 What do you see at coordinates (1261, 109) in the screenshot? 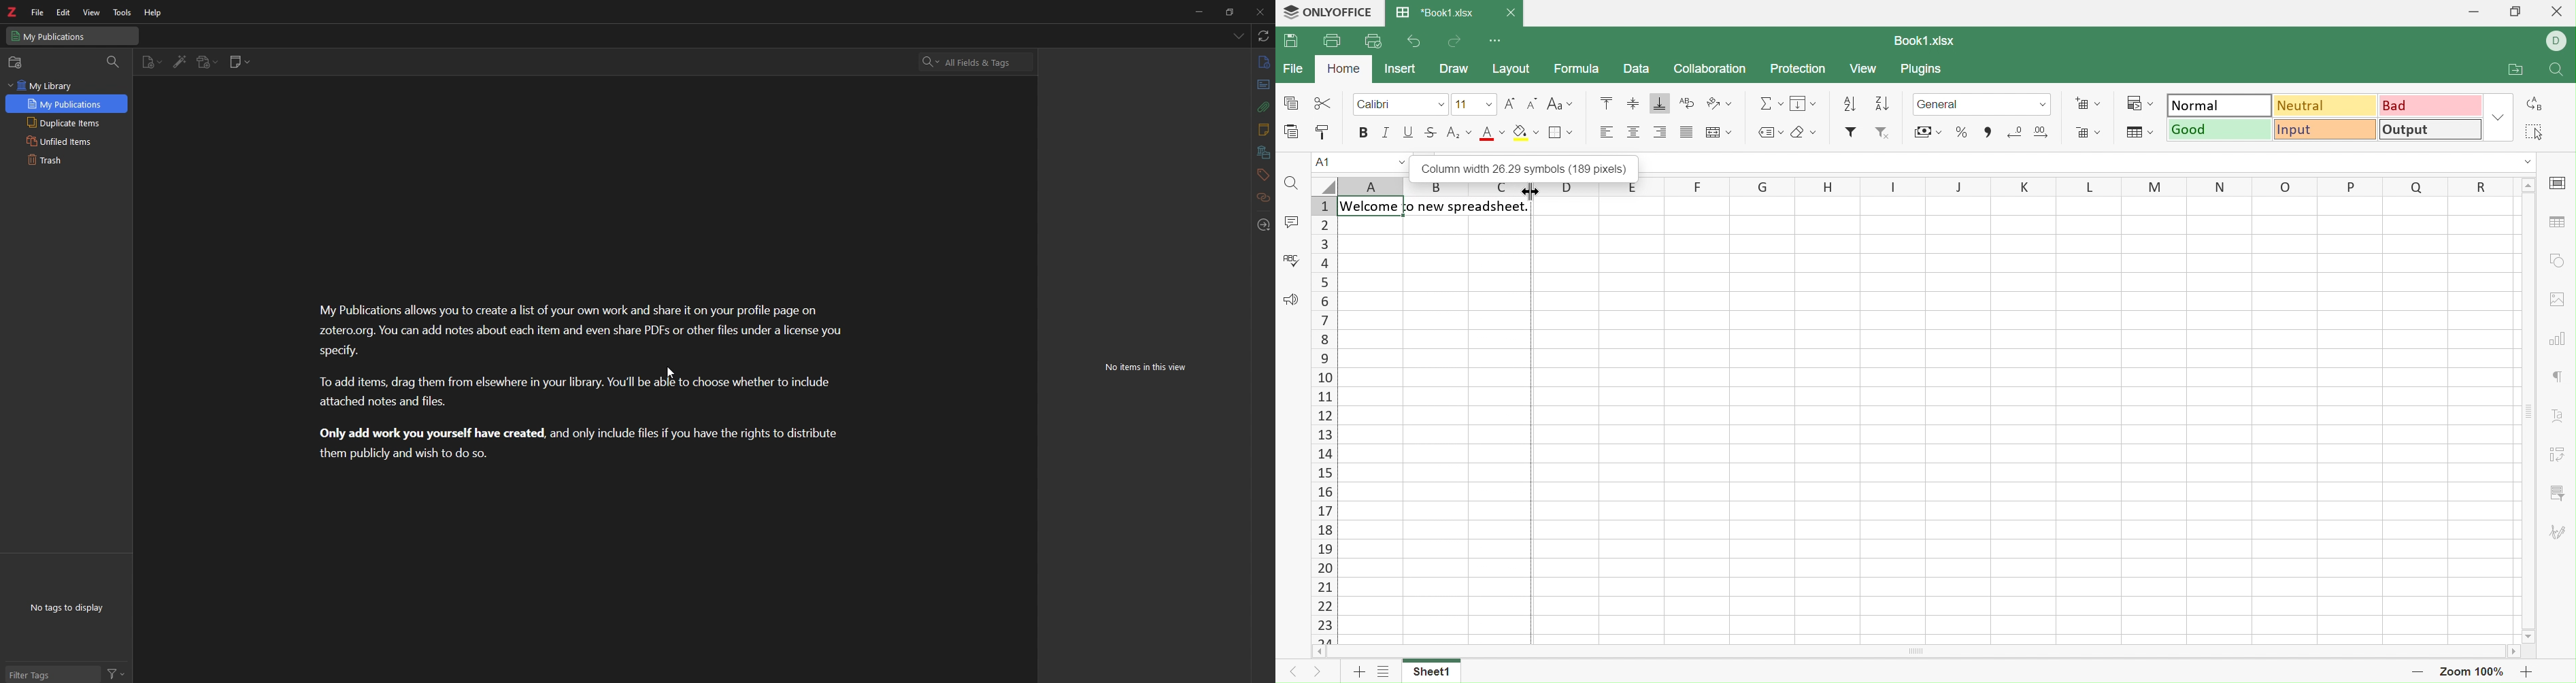
I see `Attachments` at bounding box center [1261, 109].